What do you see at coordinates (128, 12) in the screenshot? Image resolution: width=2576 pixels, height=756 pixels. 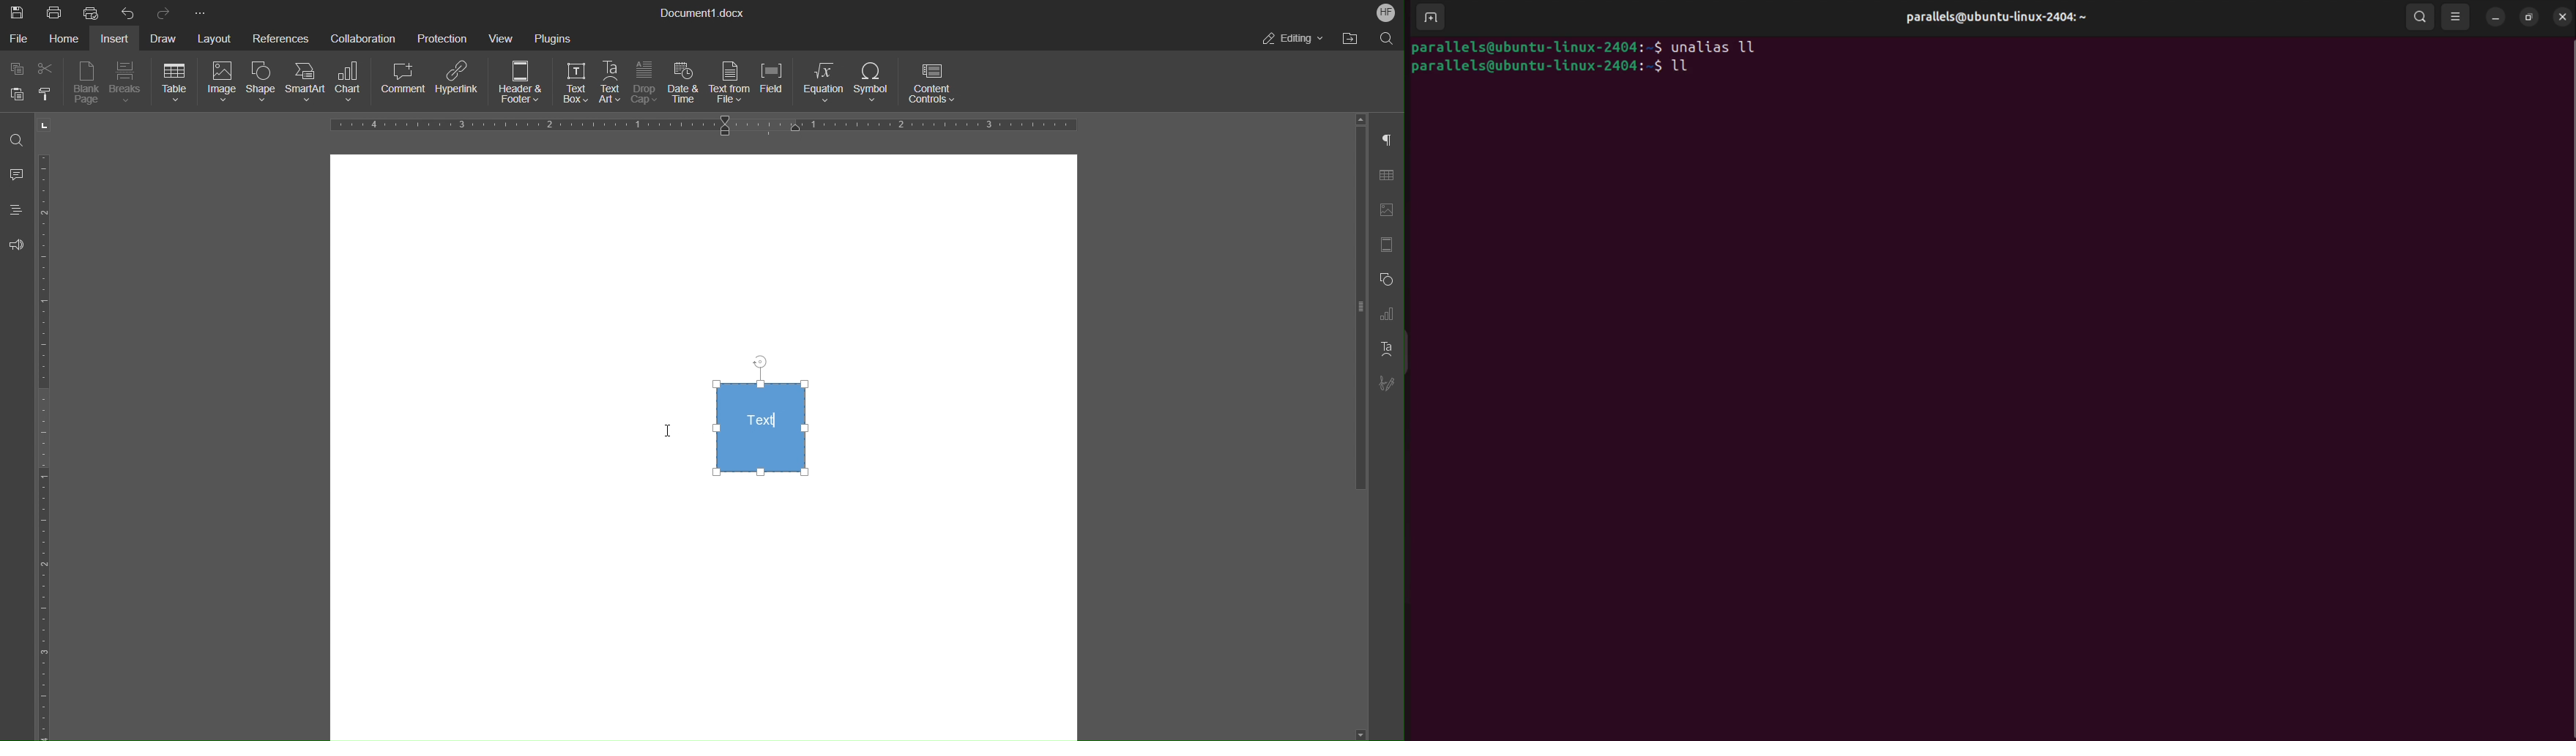 I see `Undo` at bounding box center [128, 12].